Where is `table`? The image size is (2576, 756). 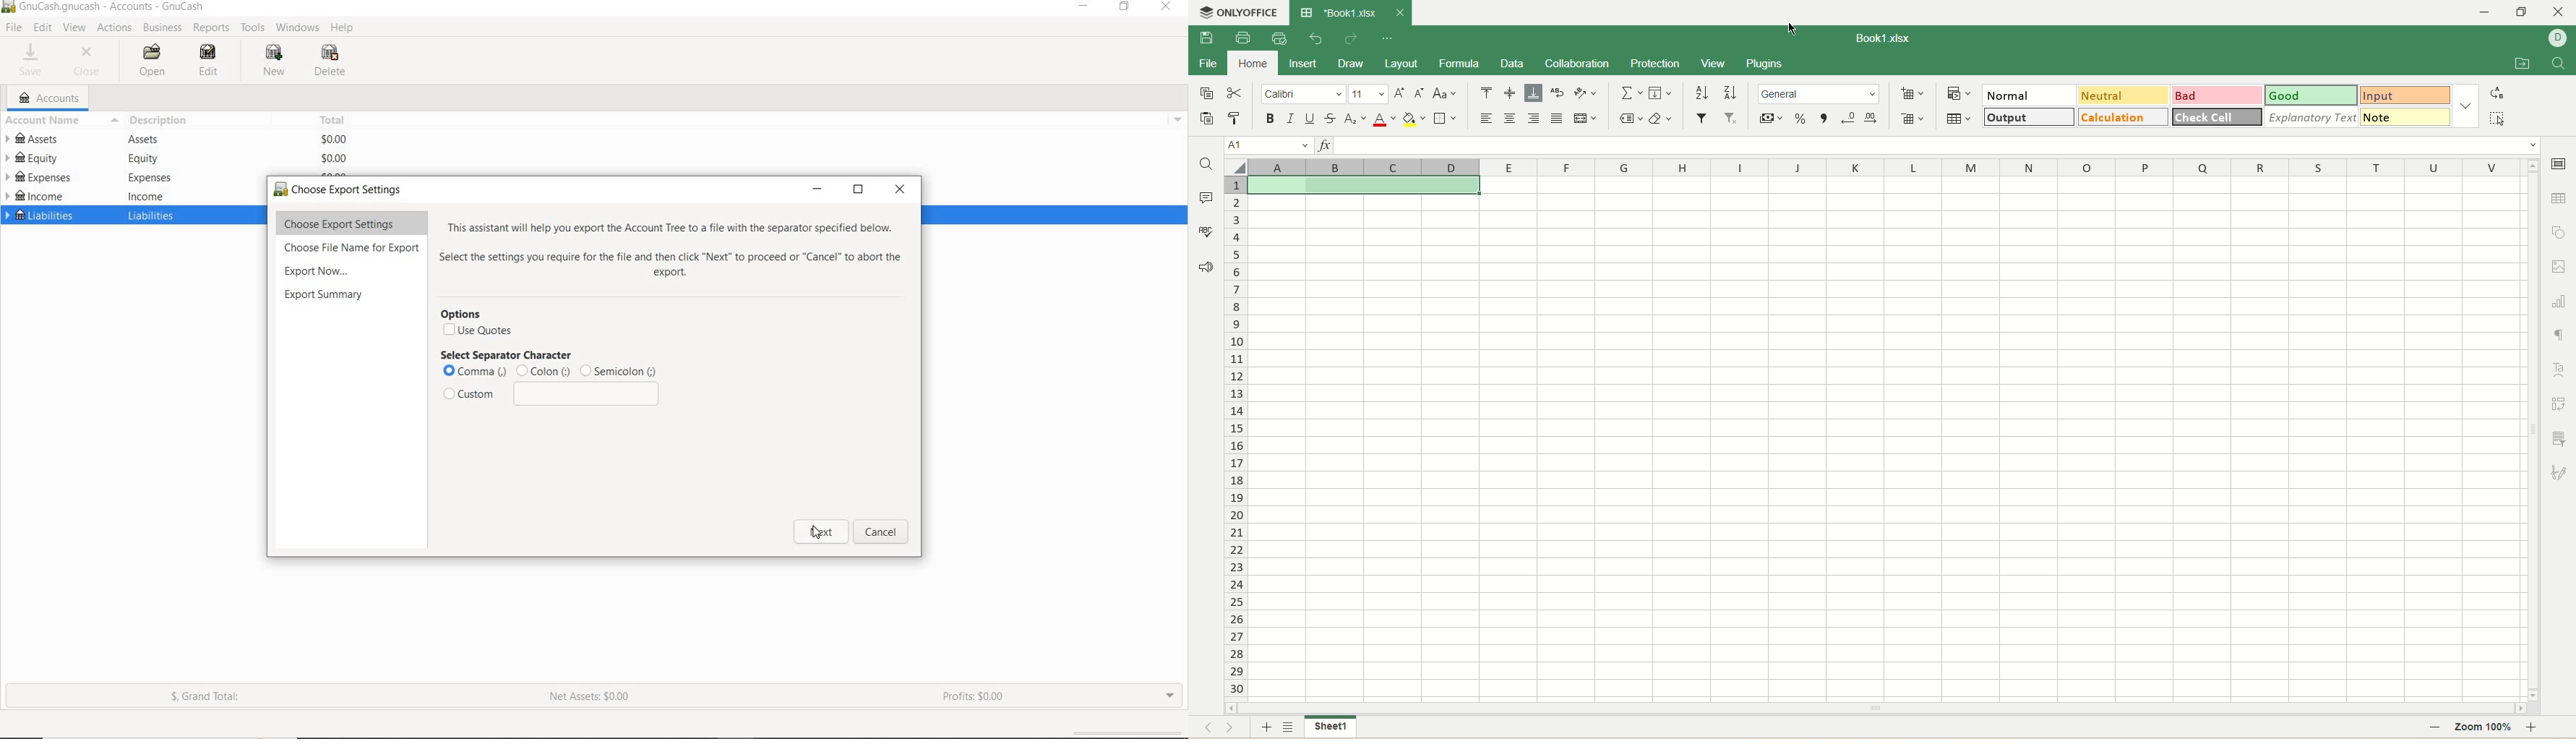 table is located at coordinates (1962, 119).